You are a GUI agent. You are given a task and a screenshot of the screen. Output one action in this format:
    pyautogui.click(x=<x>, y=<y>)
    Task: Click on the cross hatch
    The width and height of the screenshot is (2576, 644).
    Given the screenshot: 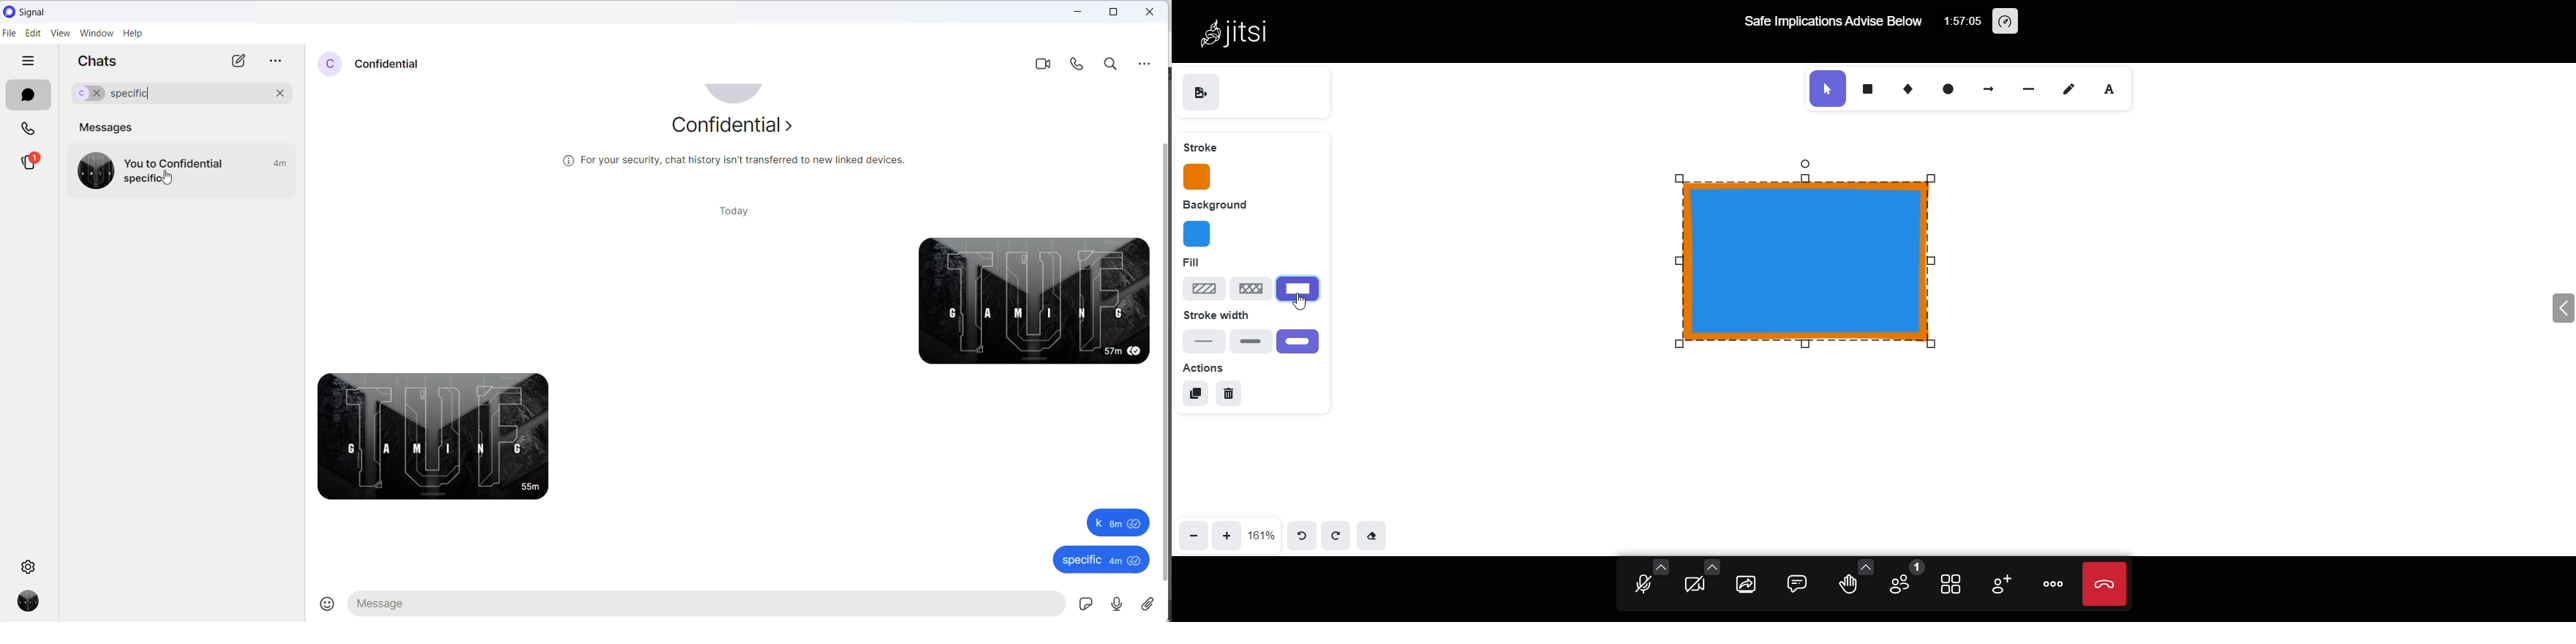 What is the action you would take?
    pyautogui.click(x=1251, y=285)
    